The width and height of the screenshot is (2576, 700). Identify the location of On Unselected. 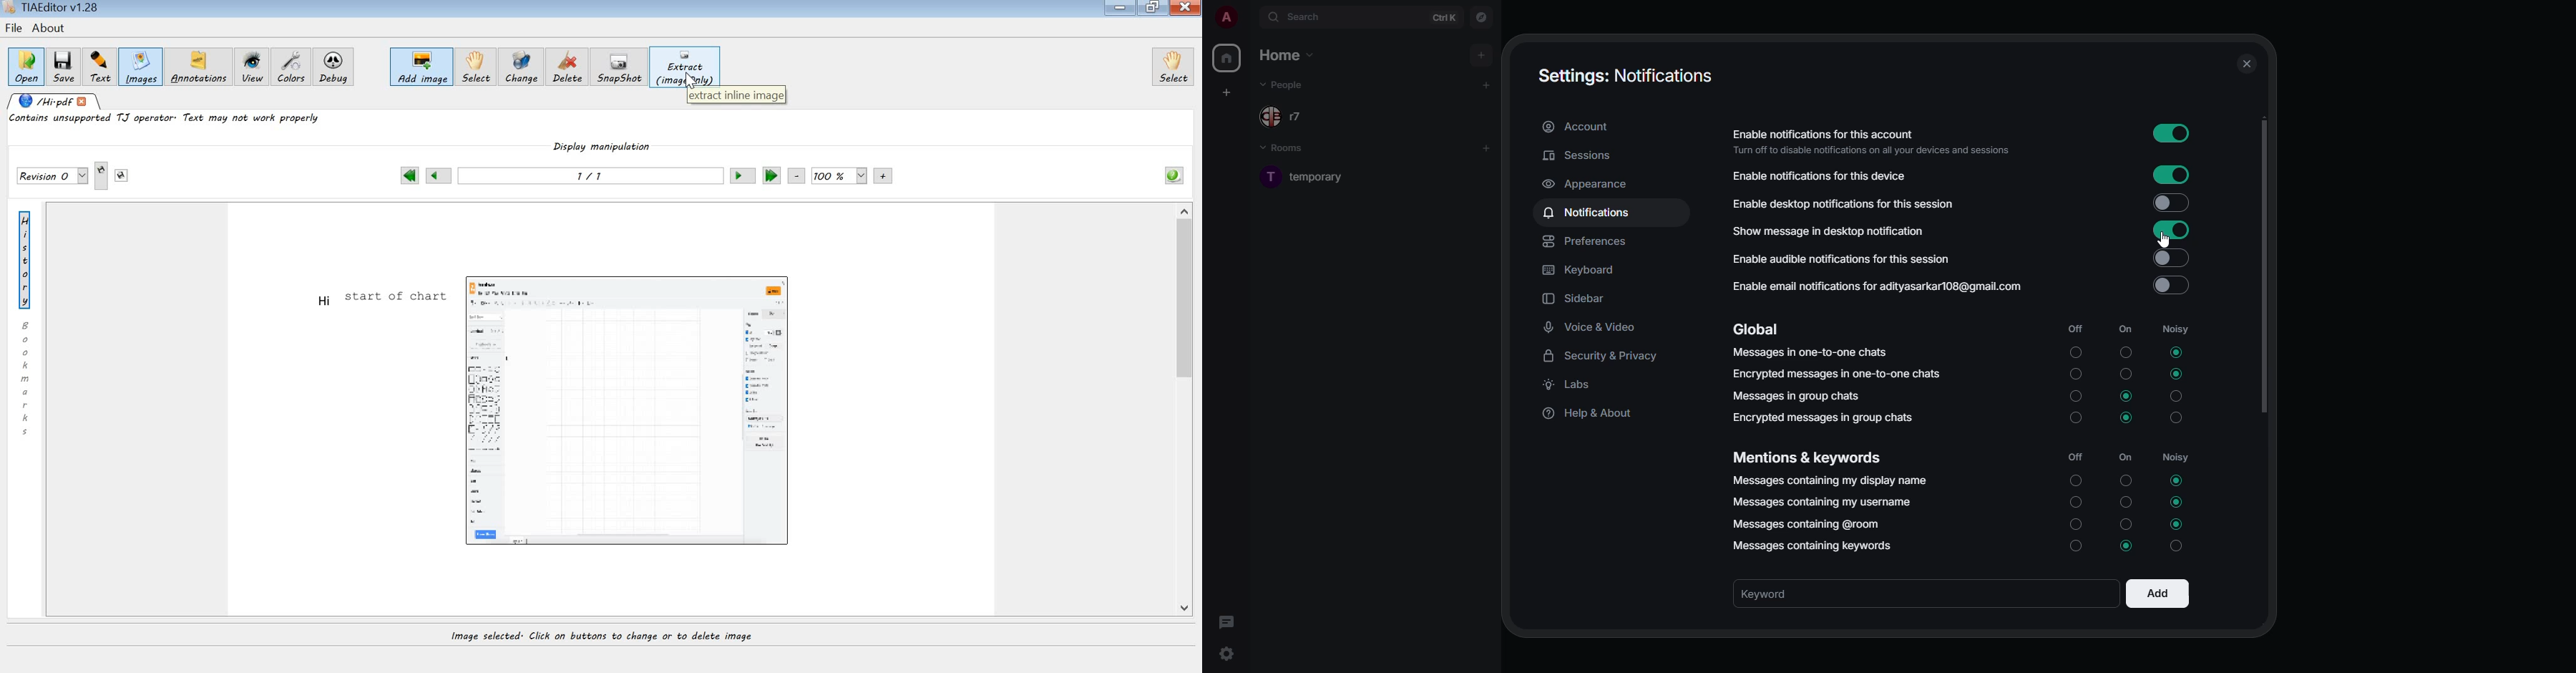
(2126, 481).